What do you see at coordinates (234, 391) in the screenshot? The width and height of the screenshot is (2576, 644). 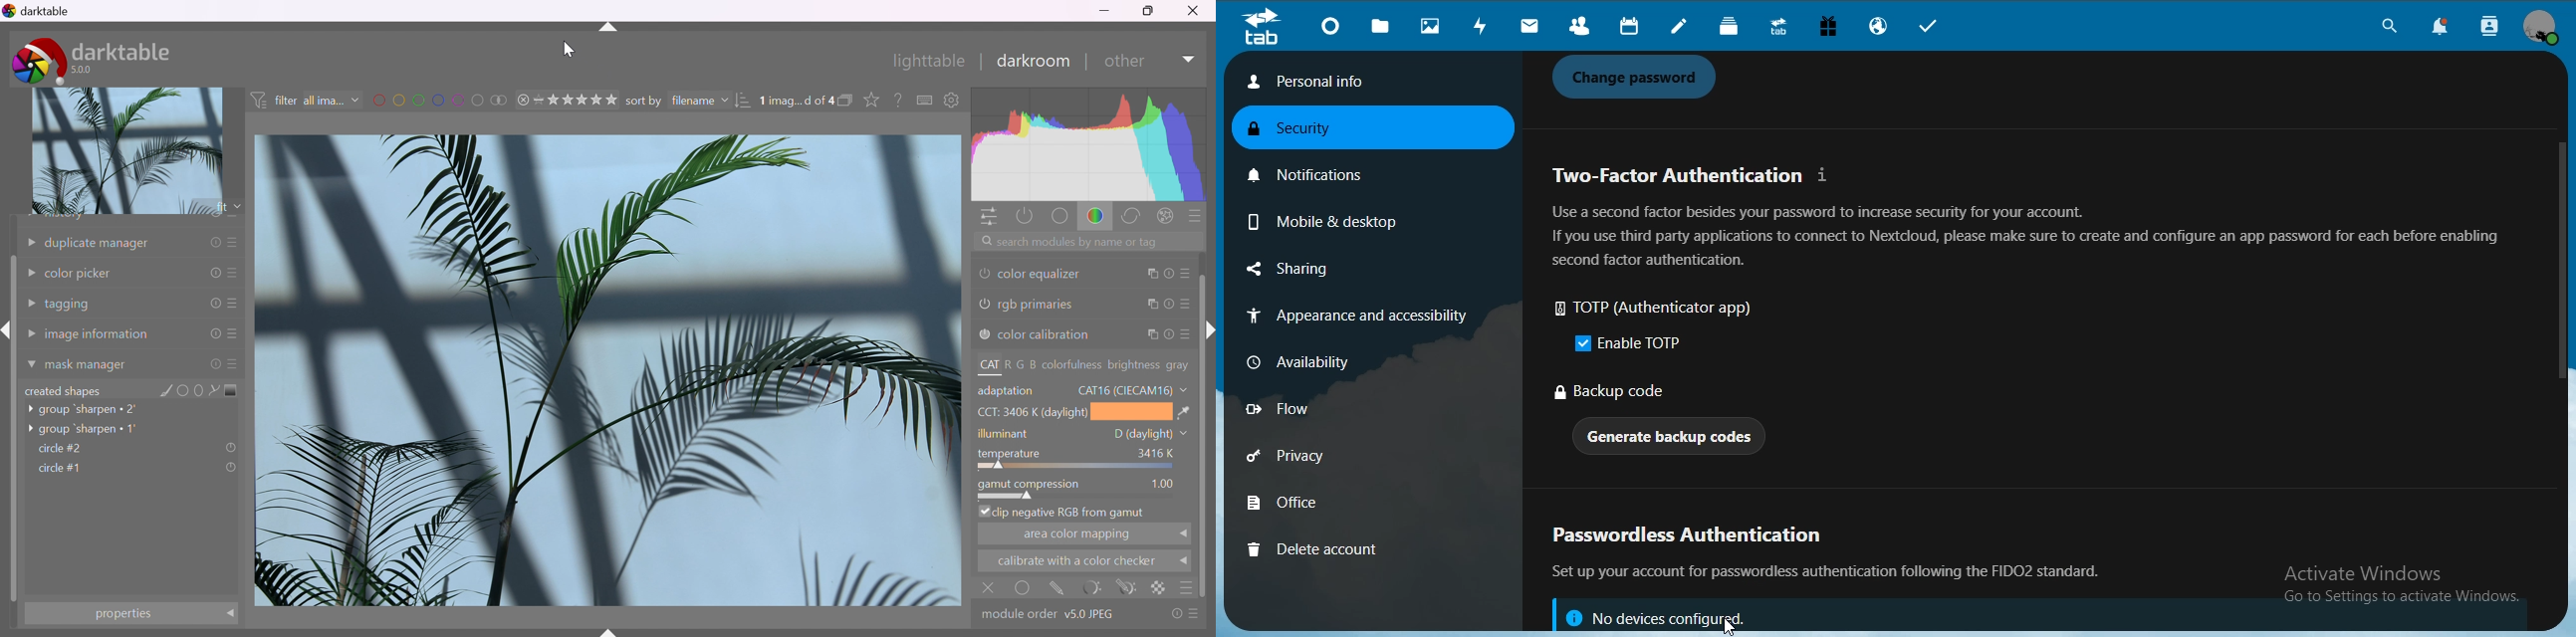 I see `add gradient` at bounding box center [234, 391].